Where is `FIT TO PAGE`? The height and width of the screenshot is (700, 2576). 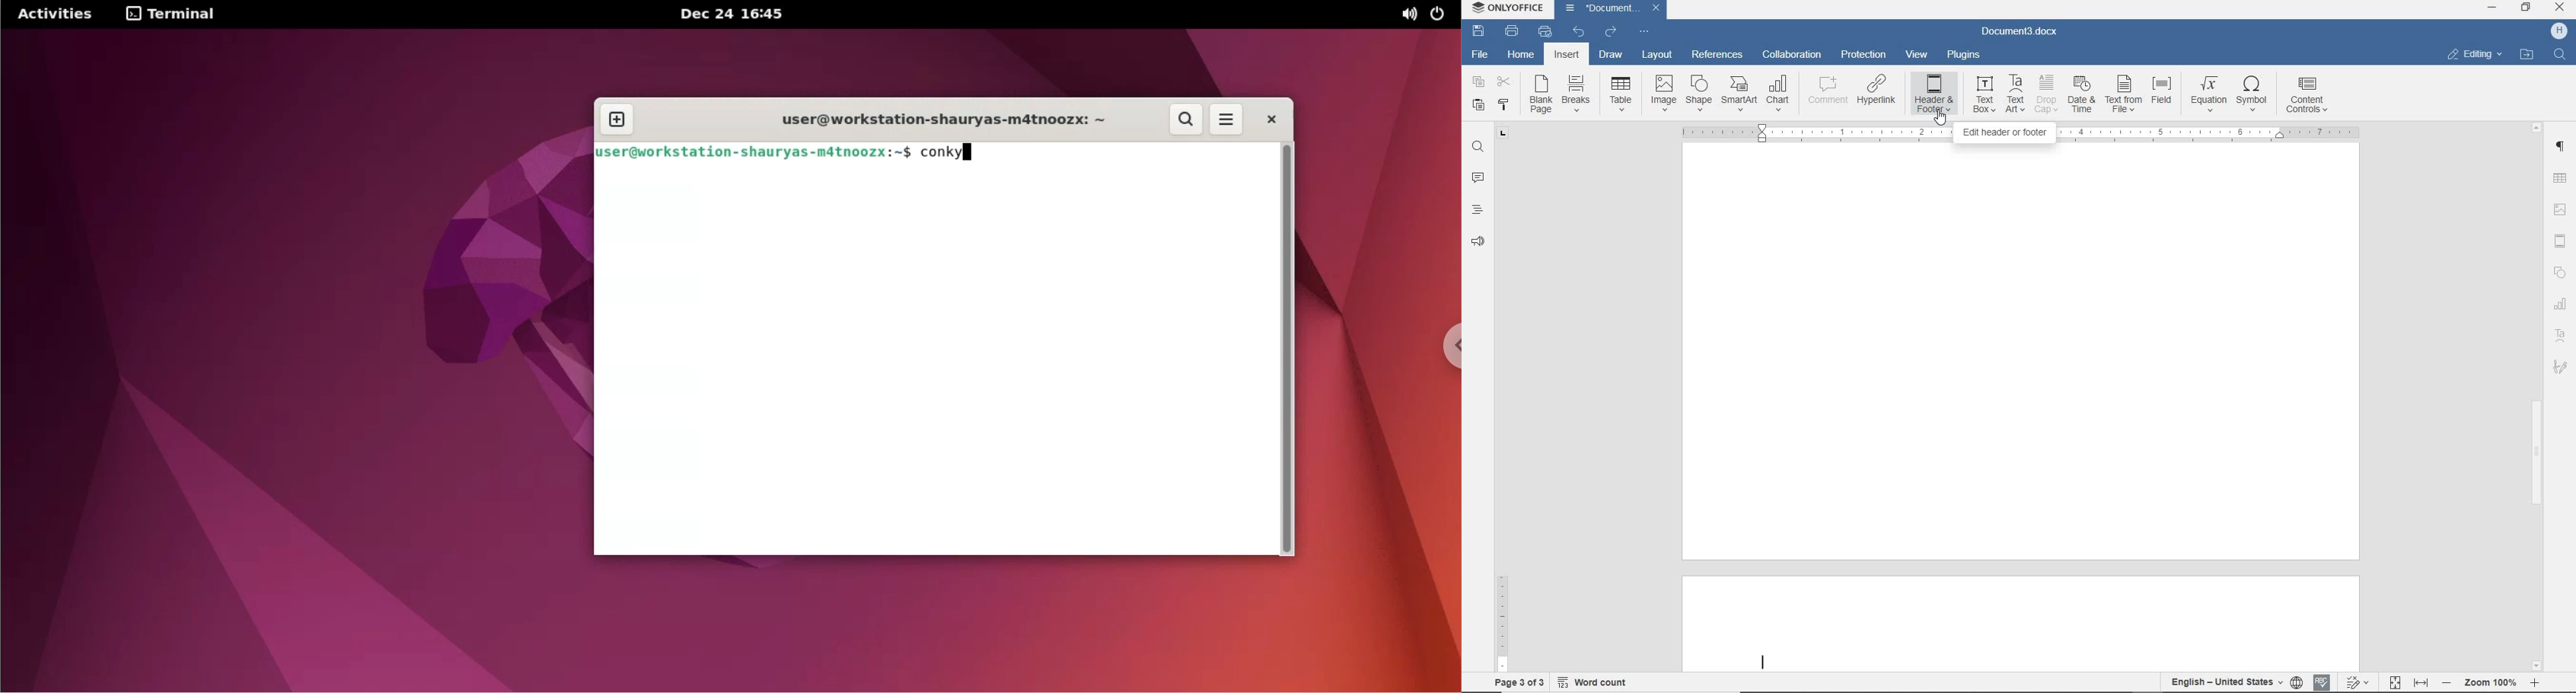 FIT TO PAGE is located at coordinates (2394, 682).